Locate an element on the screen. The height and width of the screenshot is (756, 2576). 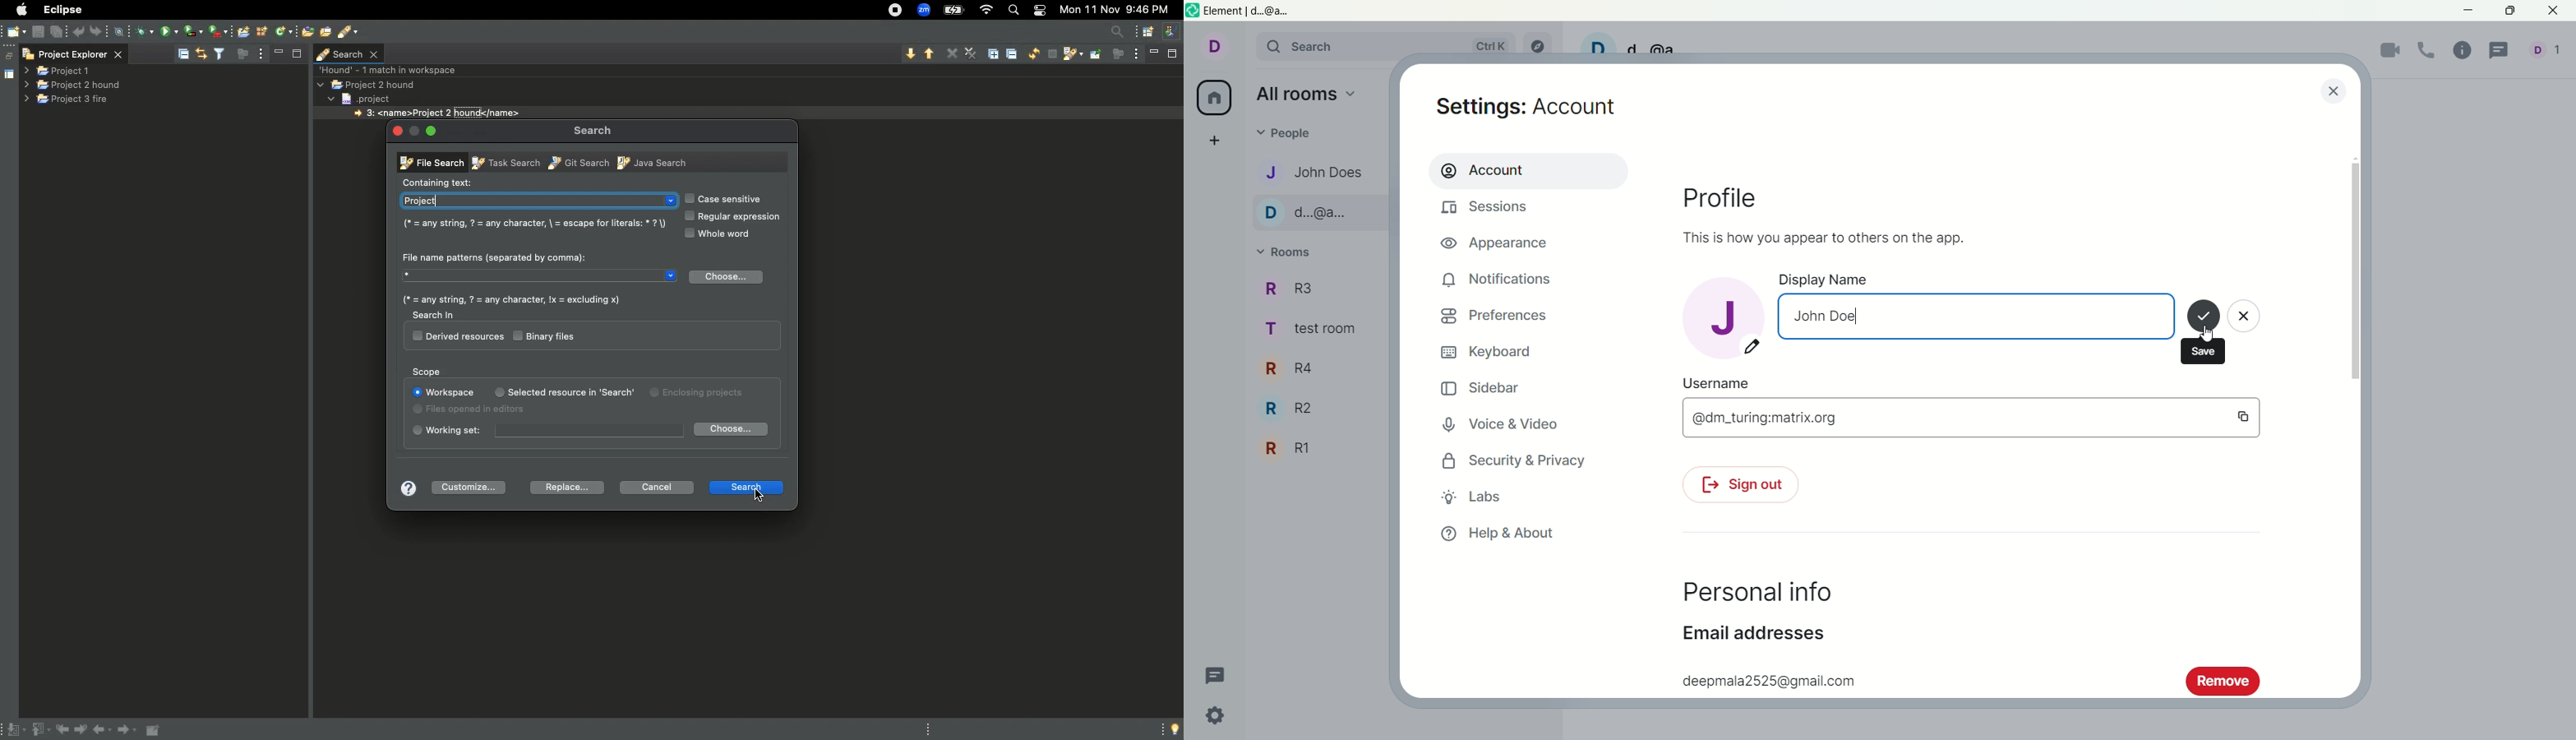
Files opened in editors is located at coordinates (477, 410).